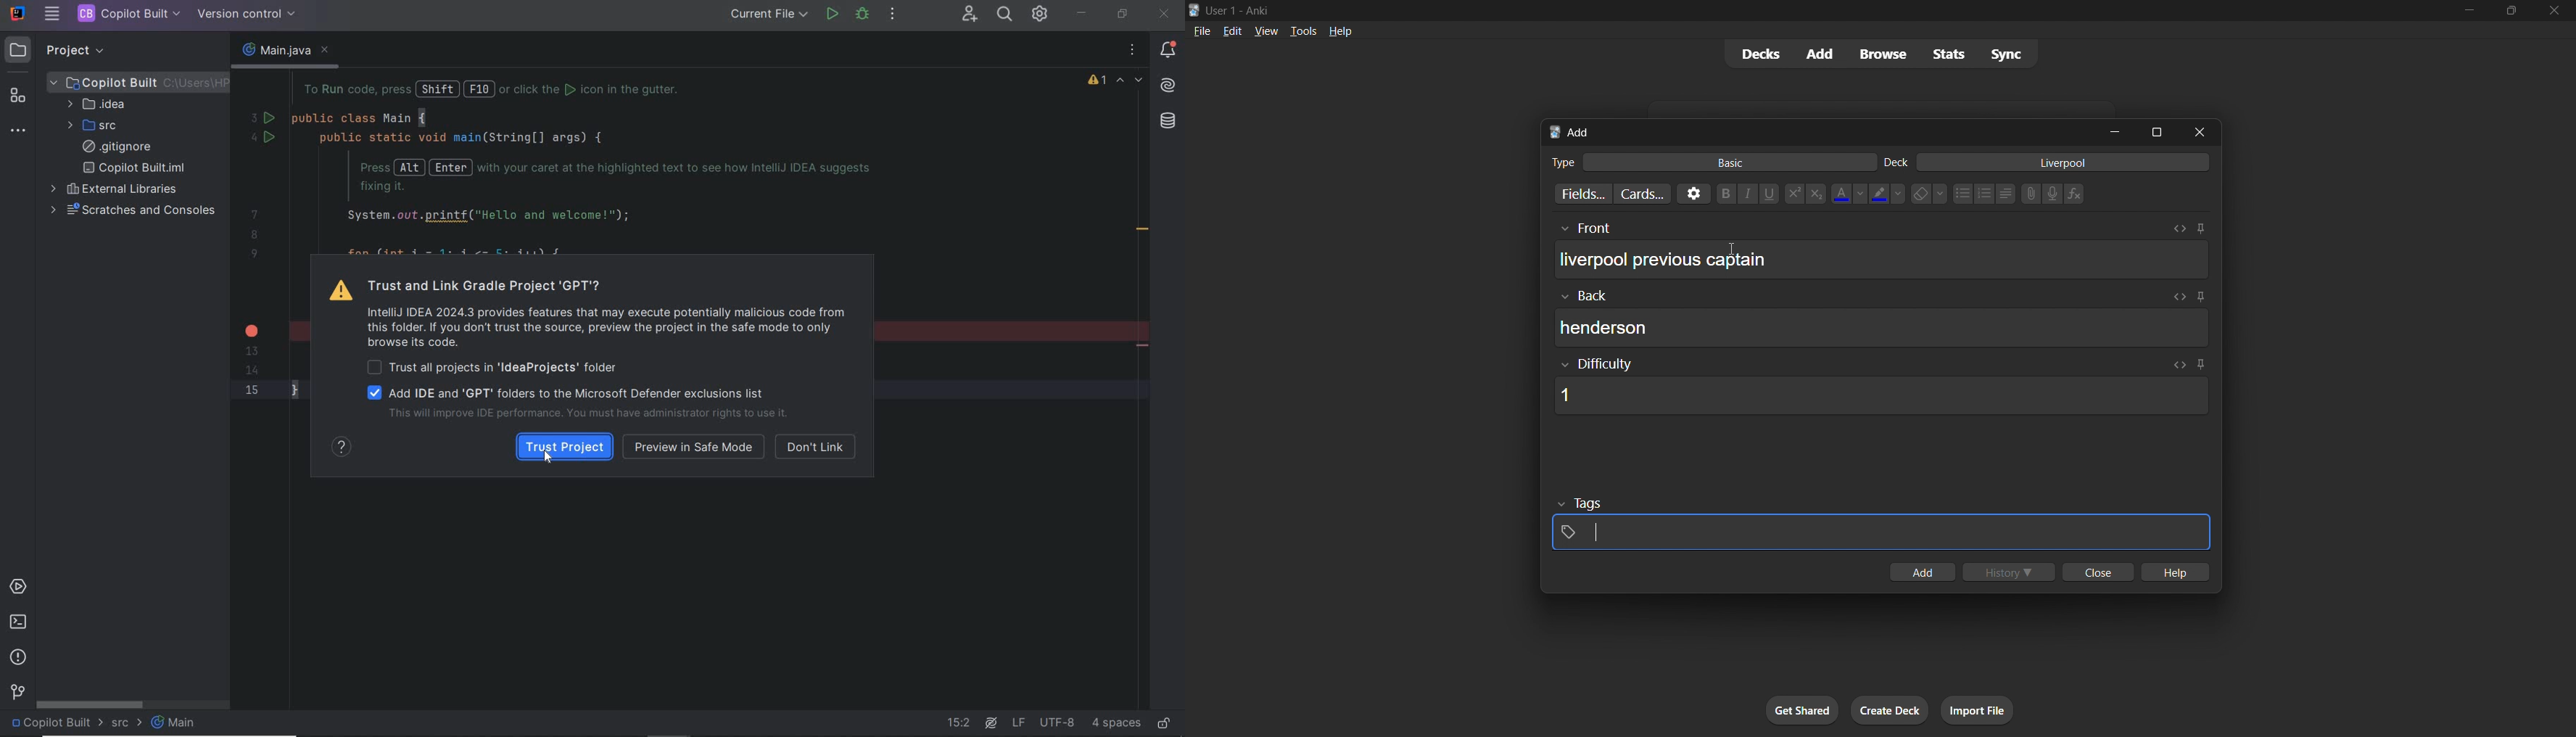 The height and width of the screenshot is (756, 2576). What do you see at coordinates (1730, 250) in the screenshot?
I see `cursor` at bounding box center [1730, 250].